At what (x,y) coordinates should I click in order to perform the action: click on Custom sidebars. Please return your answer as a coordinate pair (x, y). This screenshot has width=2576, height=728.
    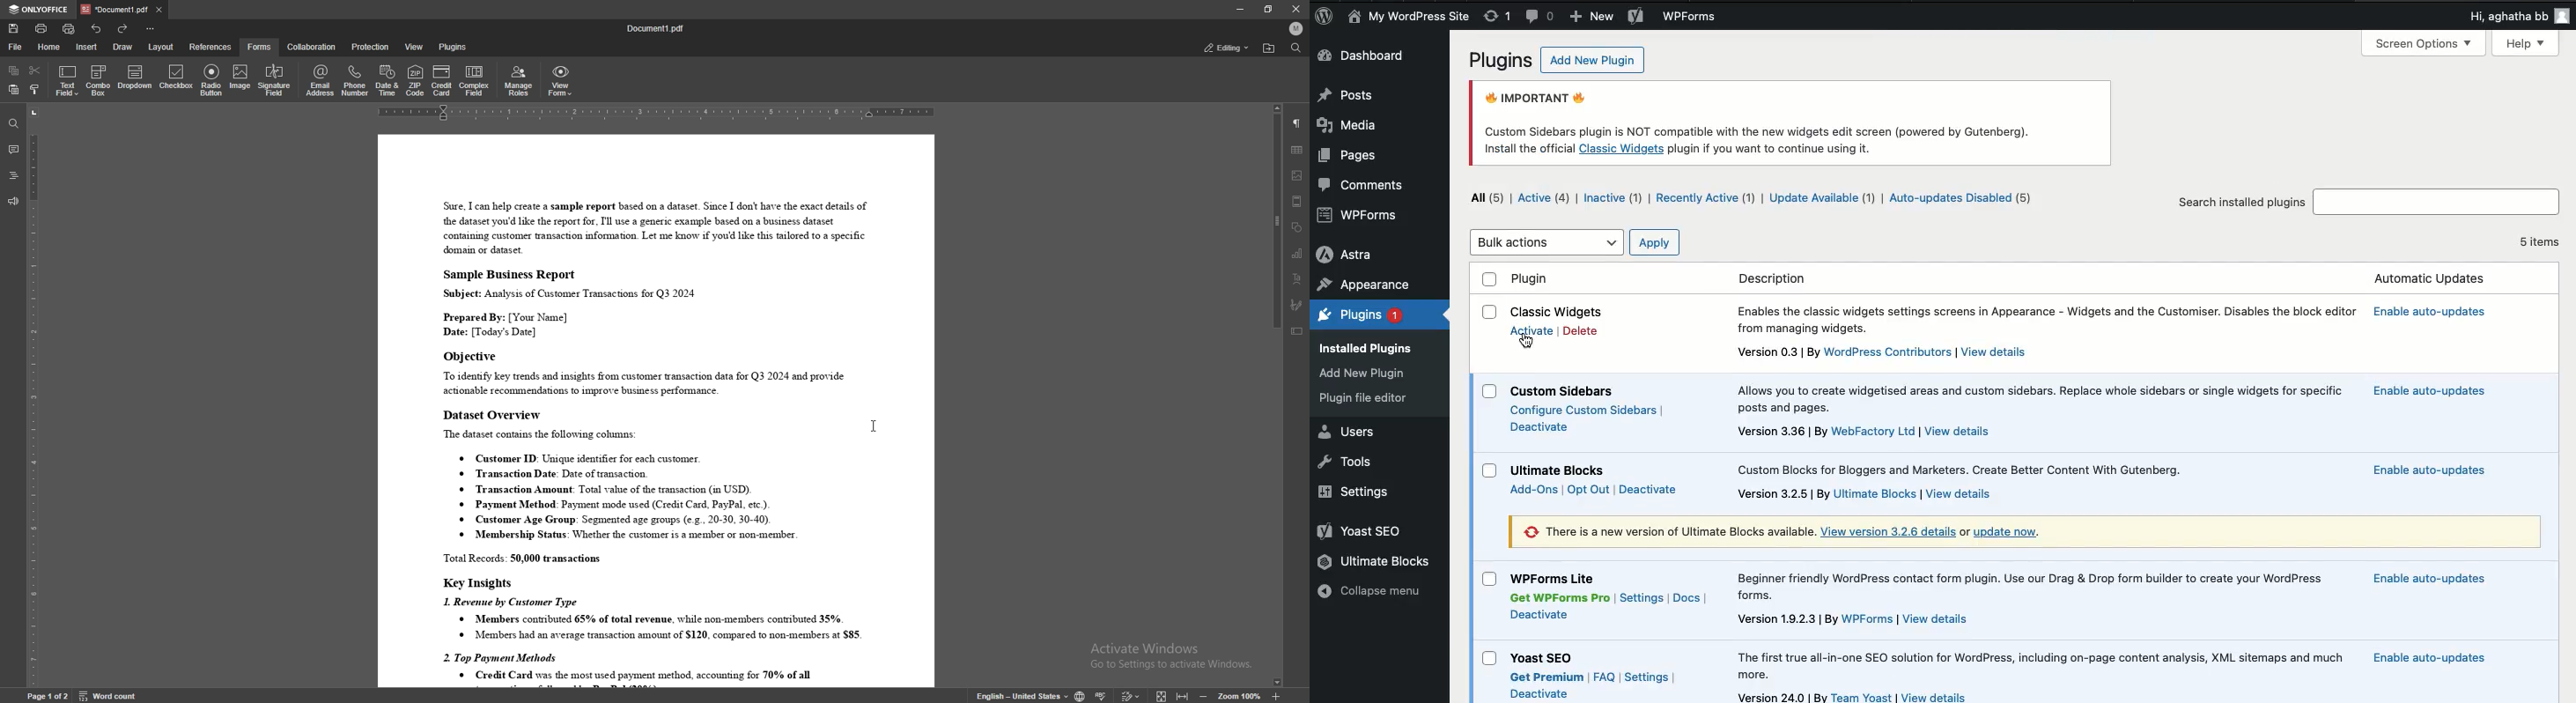
    Looking at the image, I should click on (1569, 390).